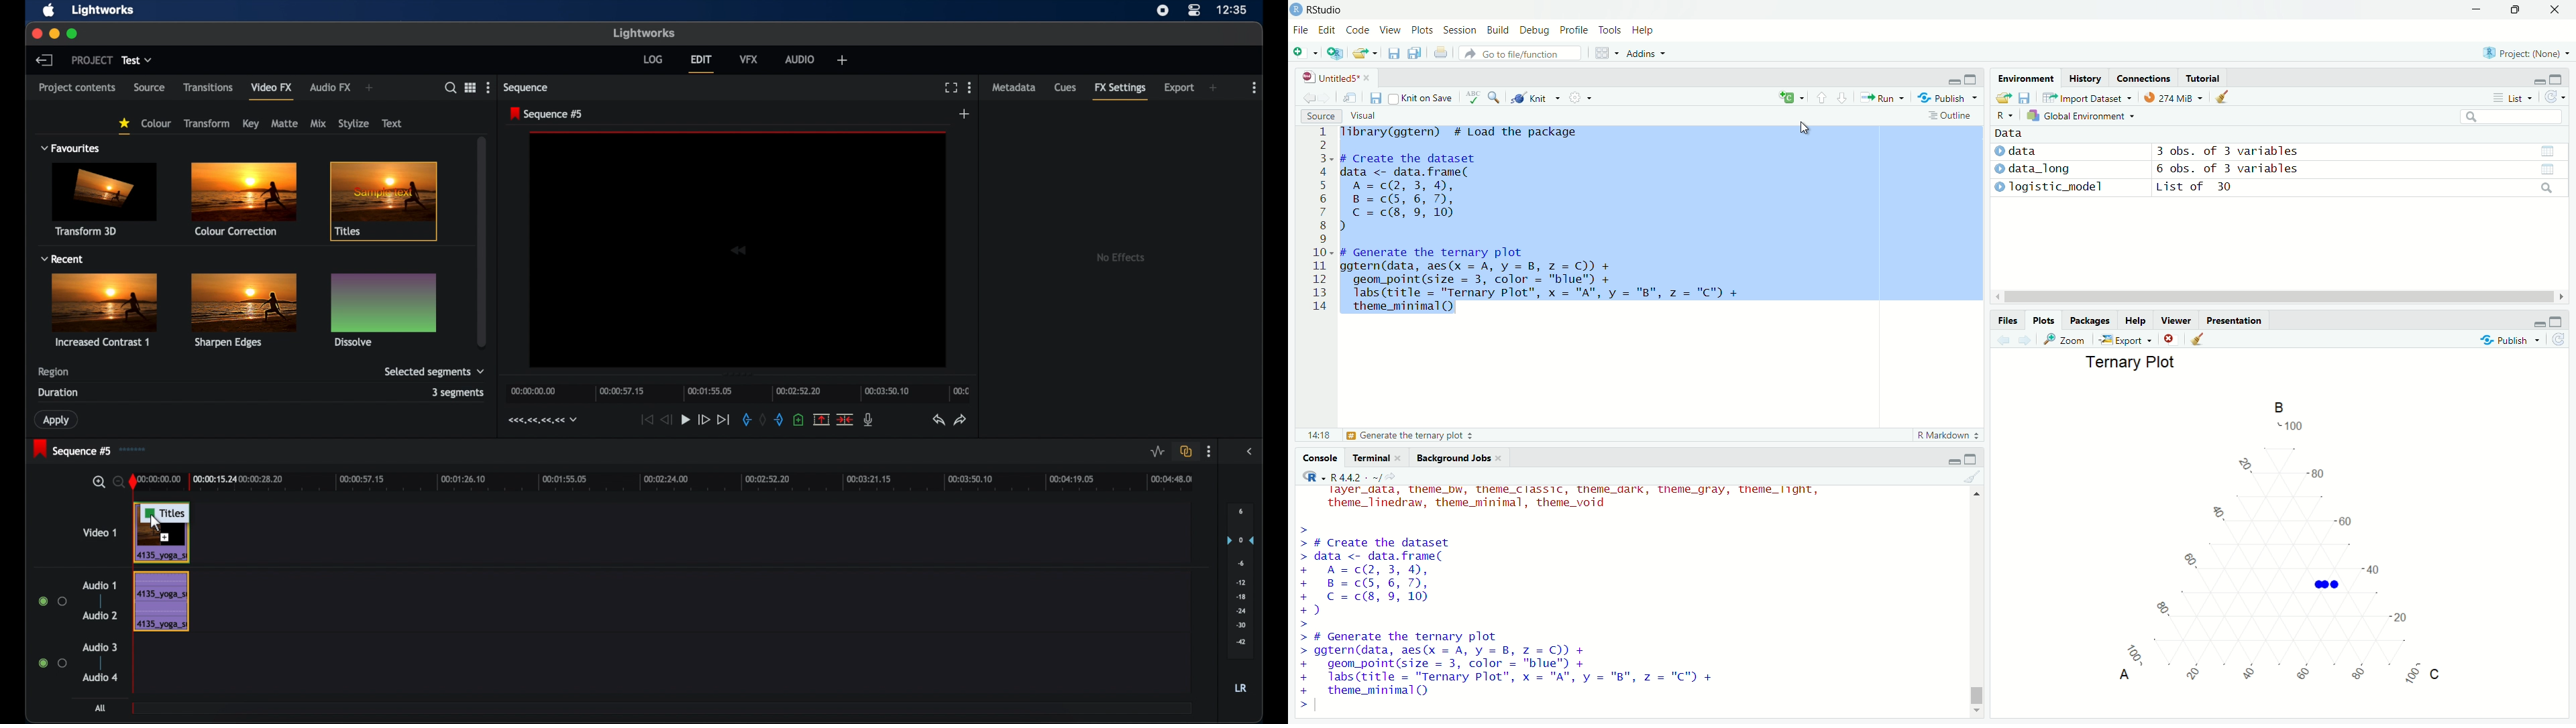  Describe the element at coordinates (1444, 56) in the screenshot. I see `print` at that location.